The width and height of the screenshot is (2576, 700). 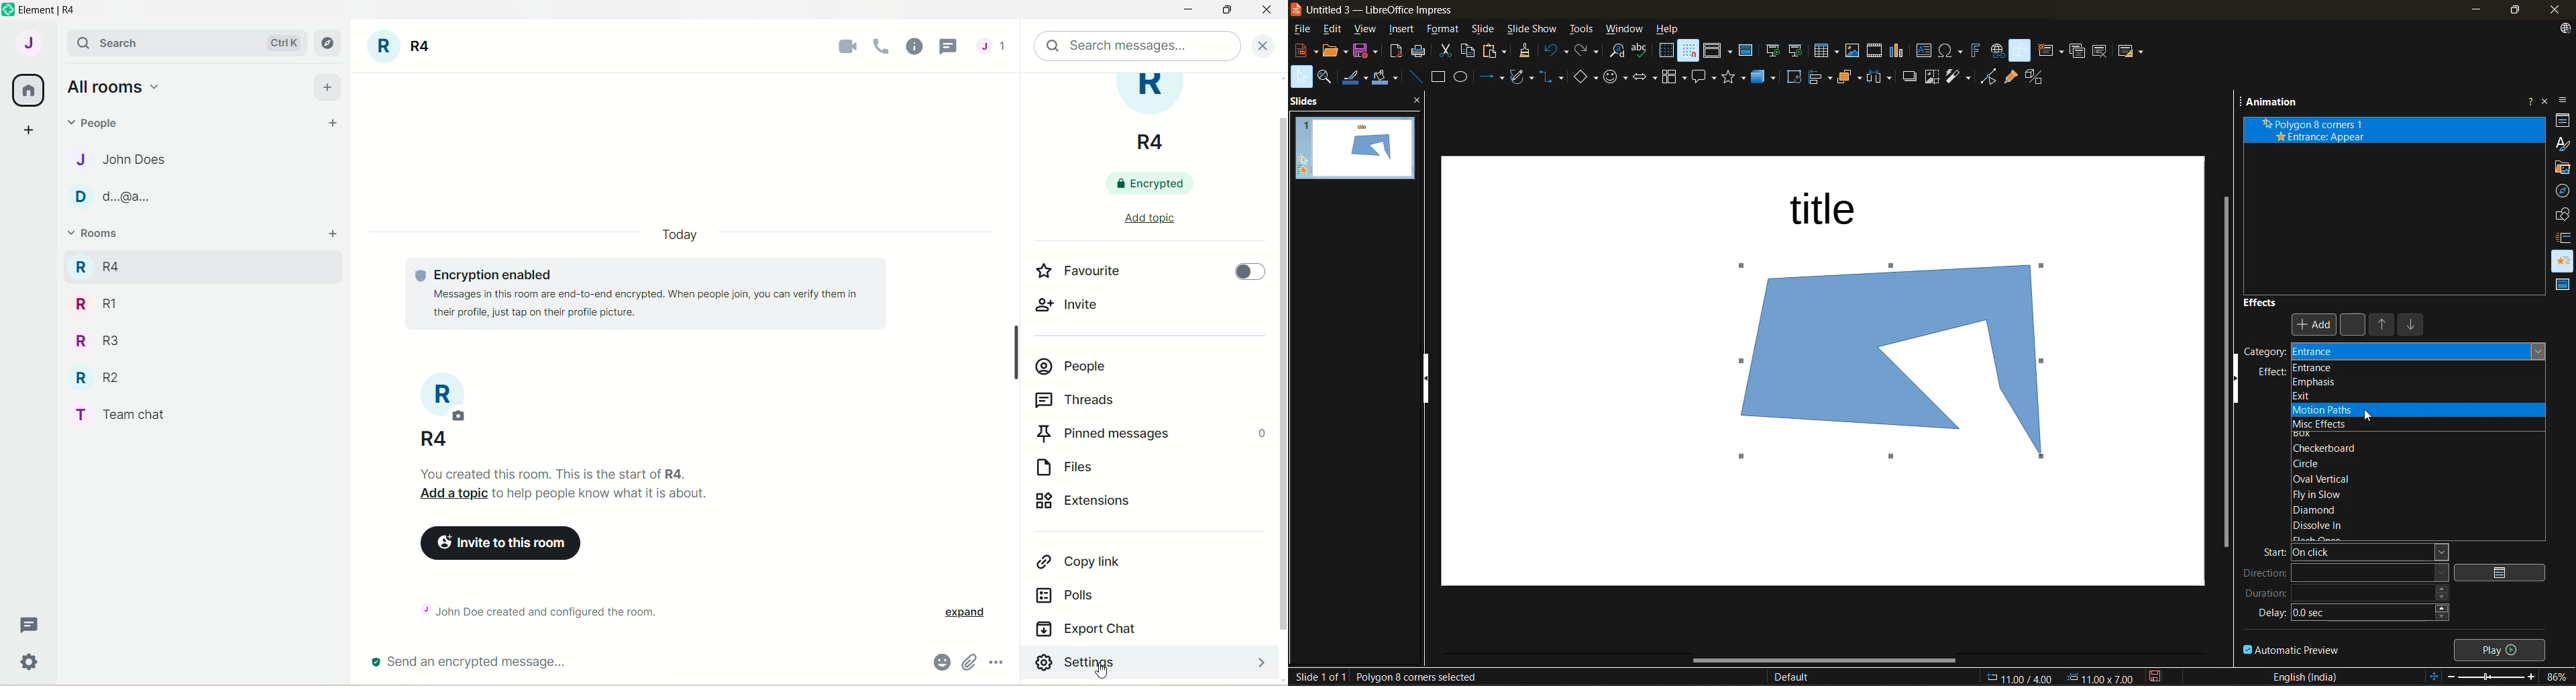 What do you see at coordinates (1746, 50) in the screenshot?
I see `master slide` at bounding box center [1746, 50].